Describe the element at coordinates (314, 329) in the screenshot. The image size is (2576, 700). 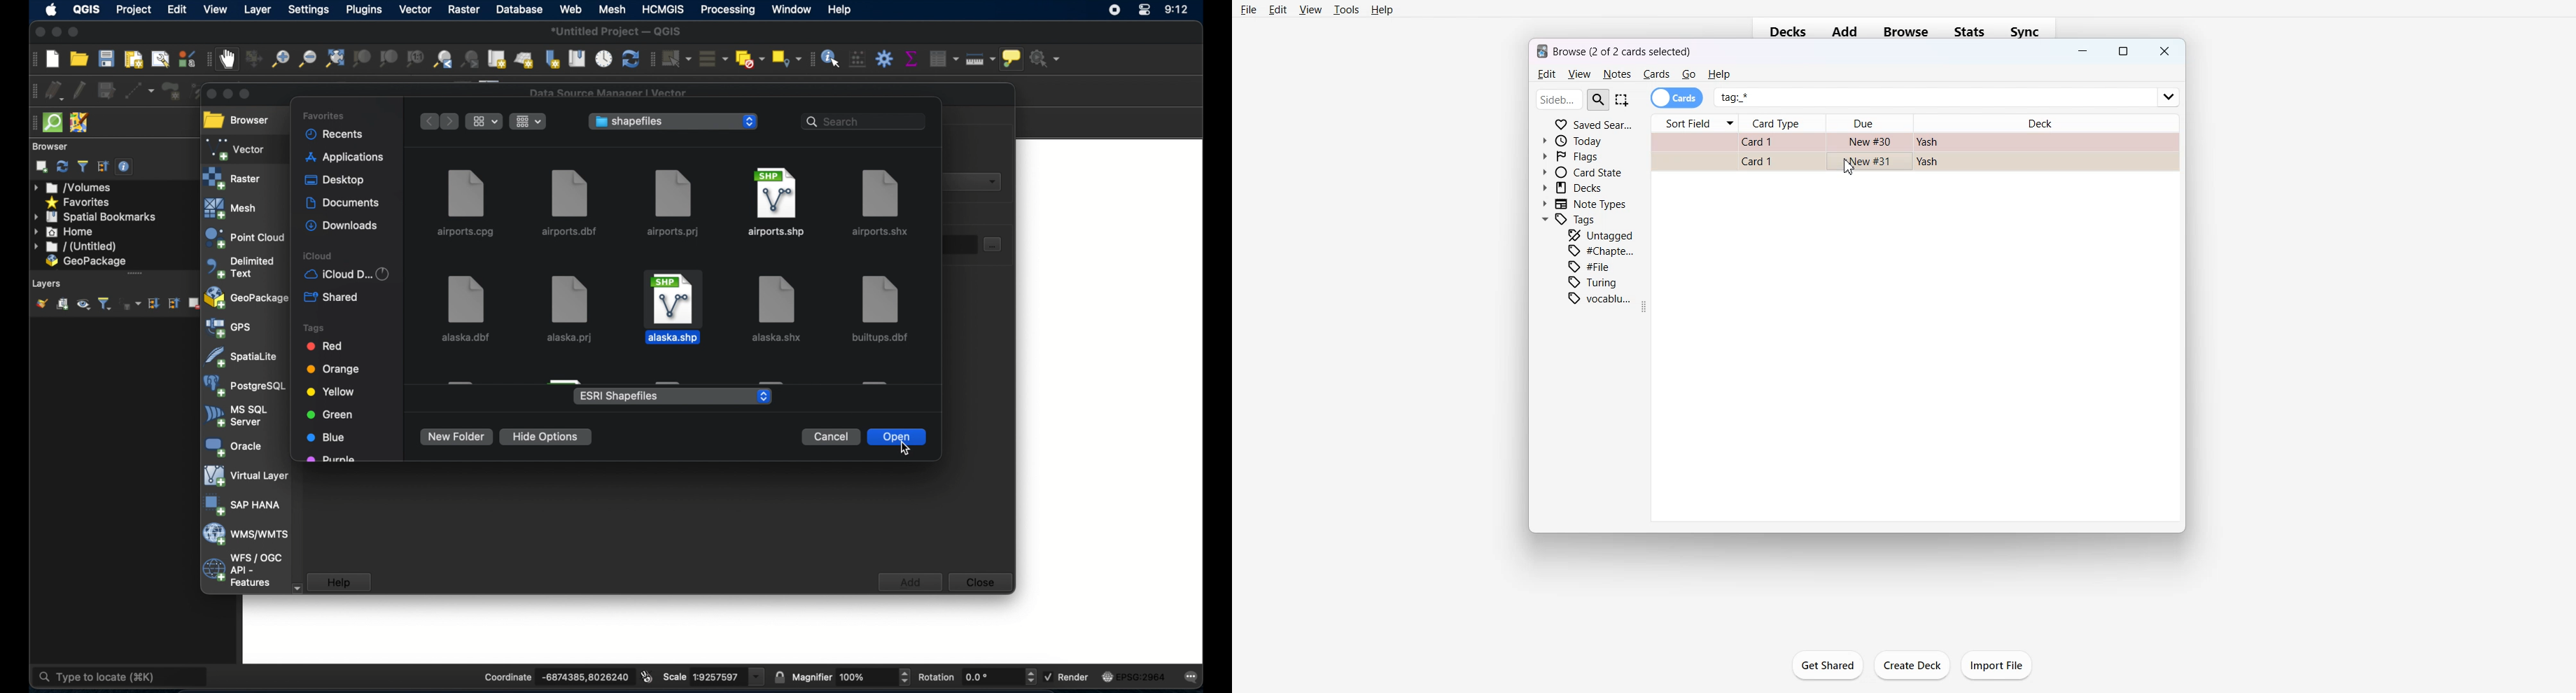
I see `tags` at that location.